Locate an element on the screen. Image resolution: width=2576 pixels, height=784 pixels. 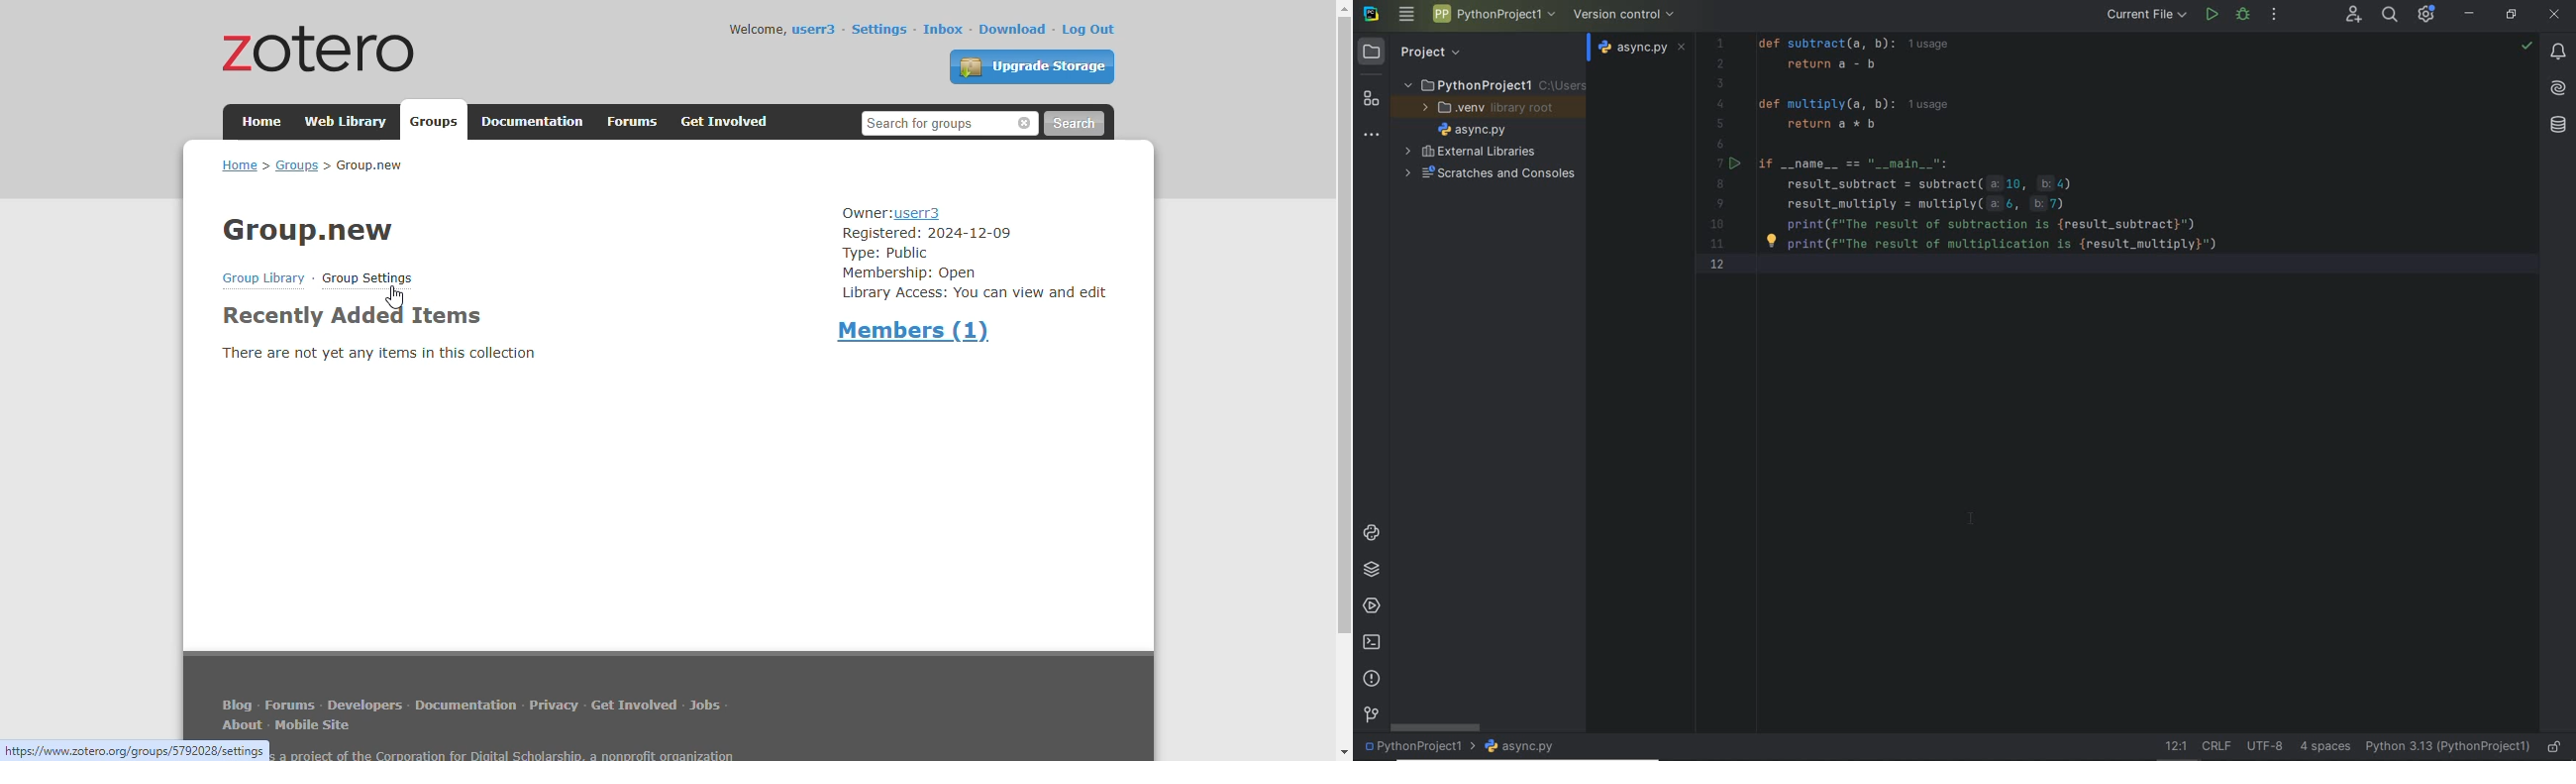
search for people is located at coordinates (951, 123).